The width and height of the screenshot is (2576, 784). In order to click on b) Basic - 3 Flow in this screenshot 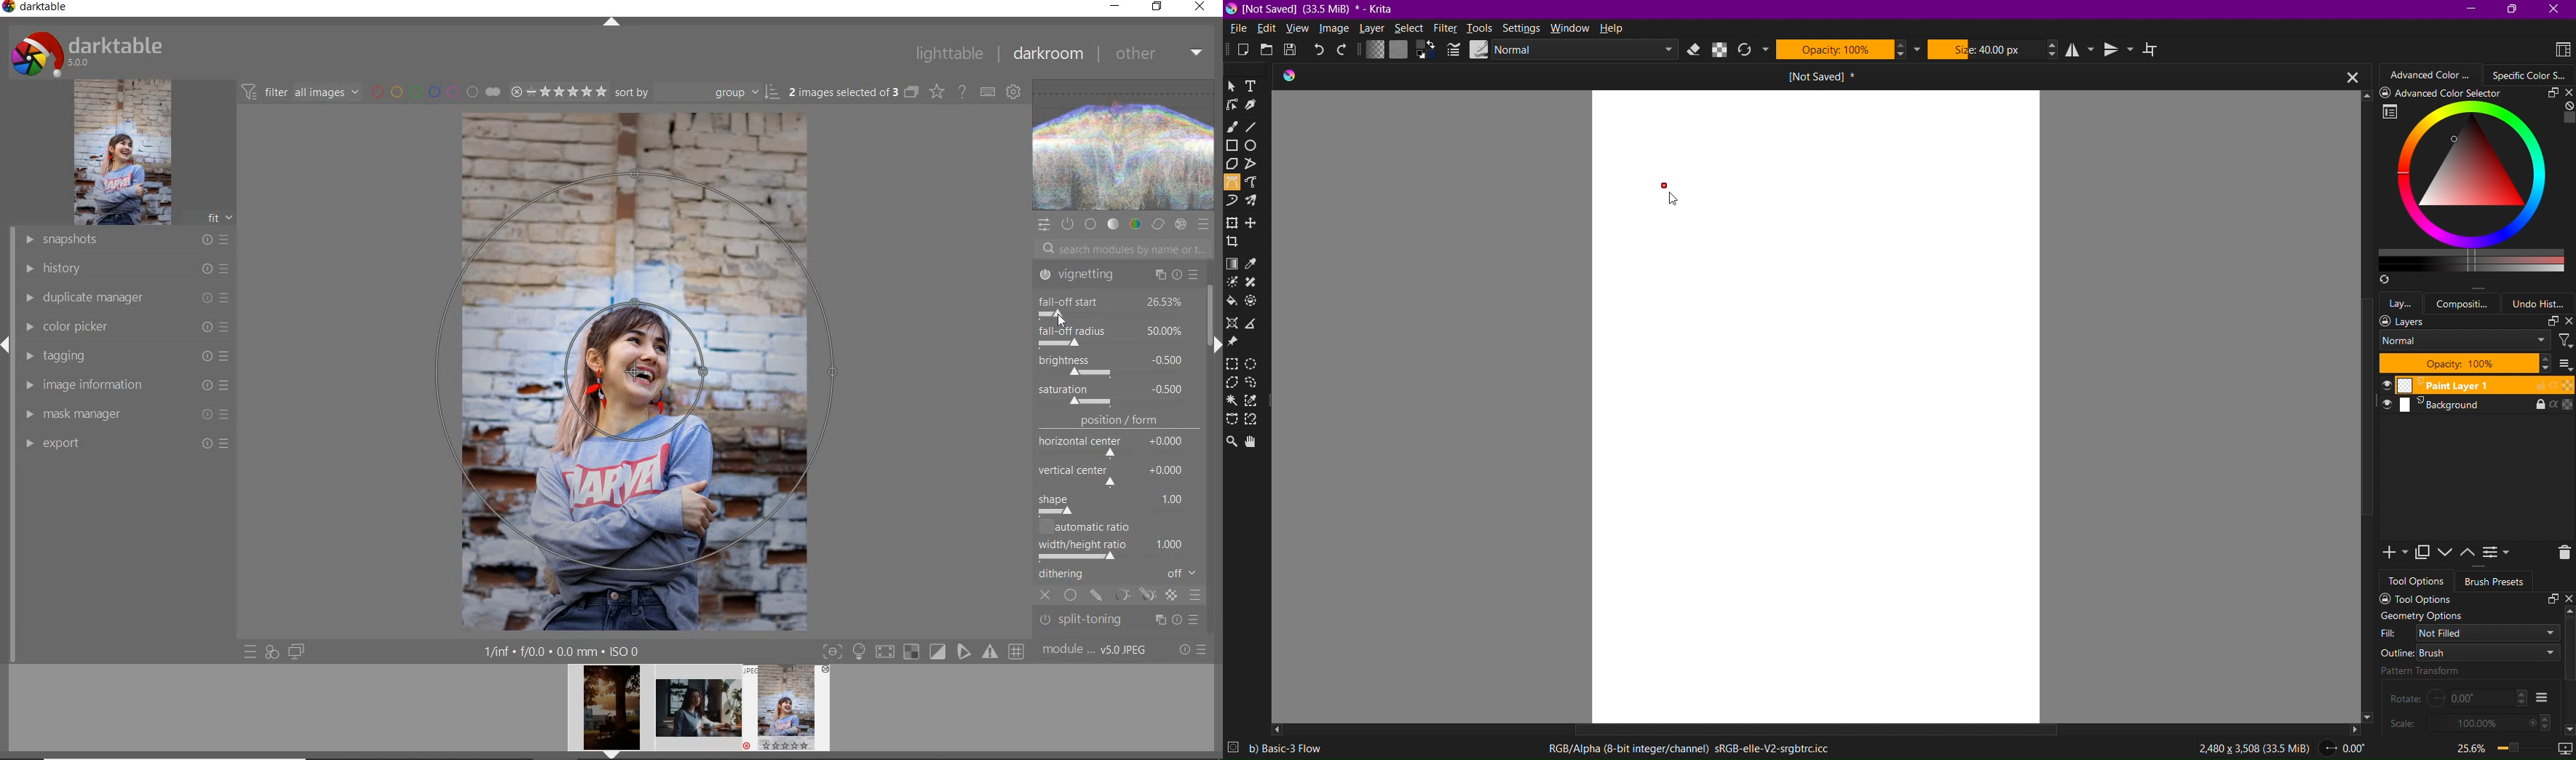, I will do `click(1293, 749)`.